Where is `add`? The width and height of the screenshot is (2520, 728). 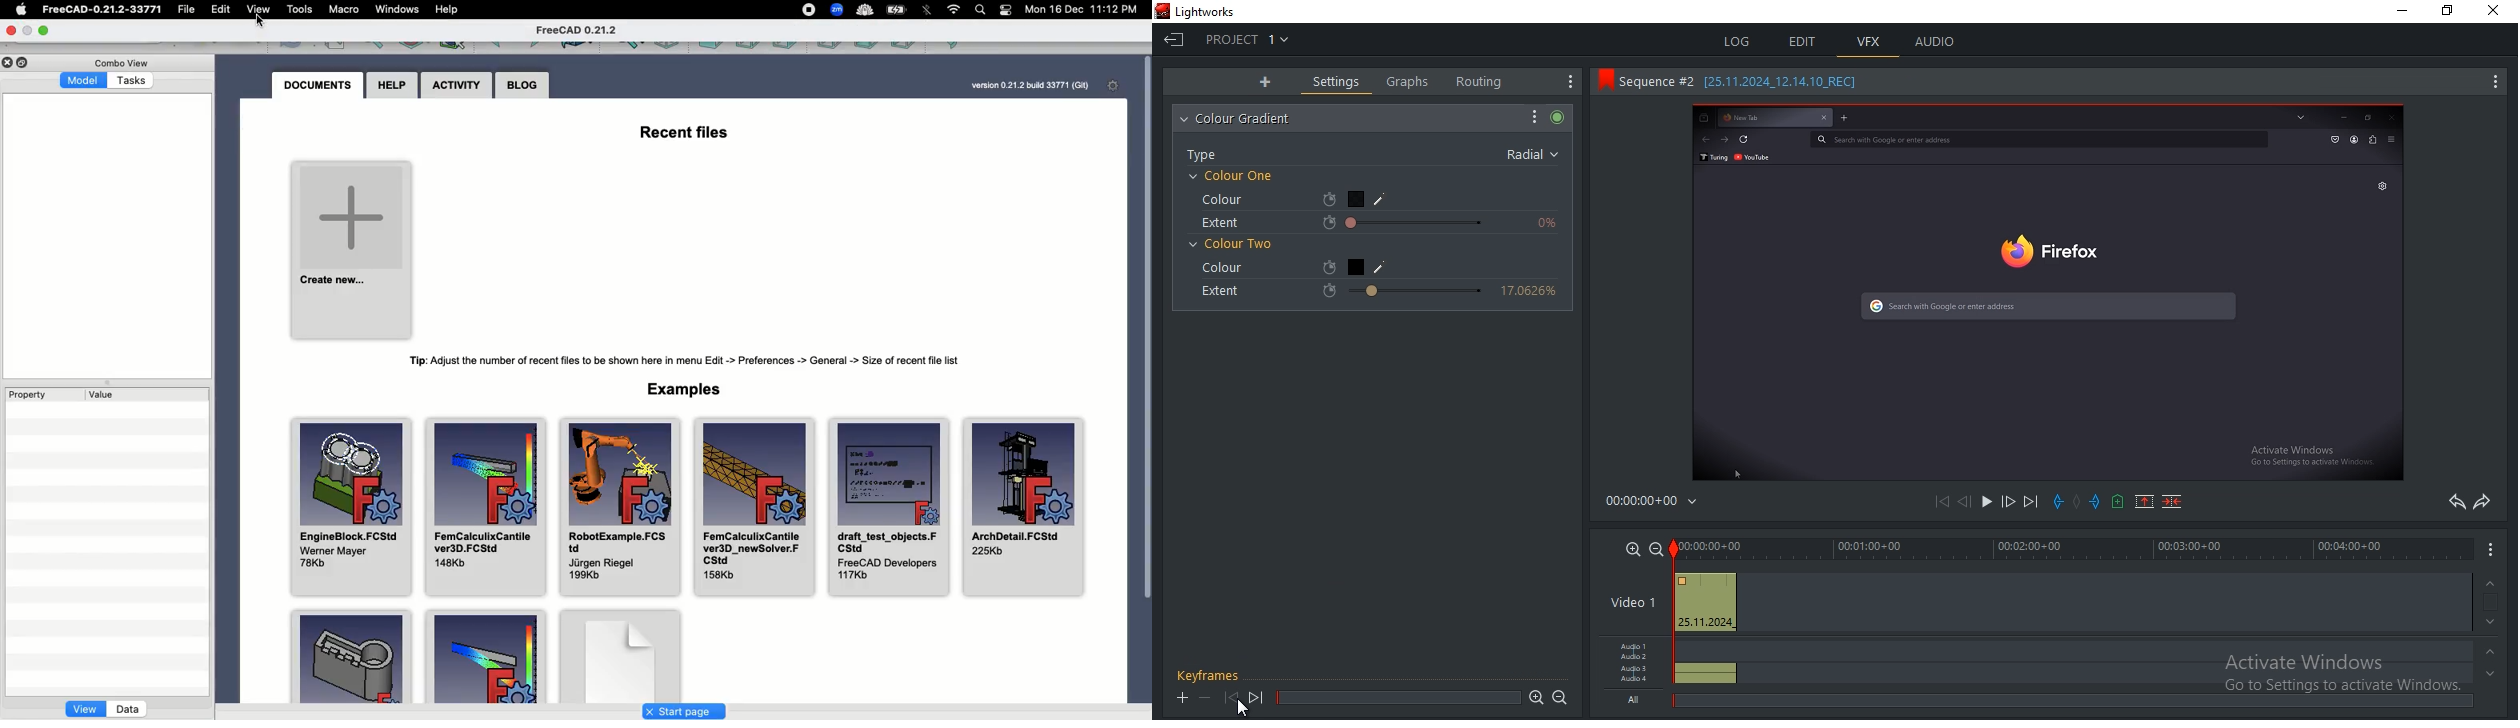
add is located at coordinates (1265, 81).